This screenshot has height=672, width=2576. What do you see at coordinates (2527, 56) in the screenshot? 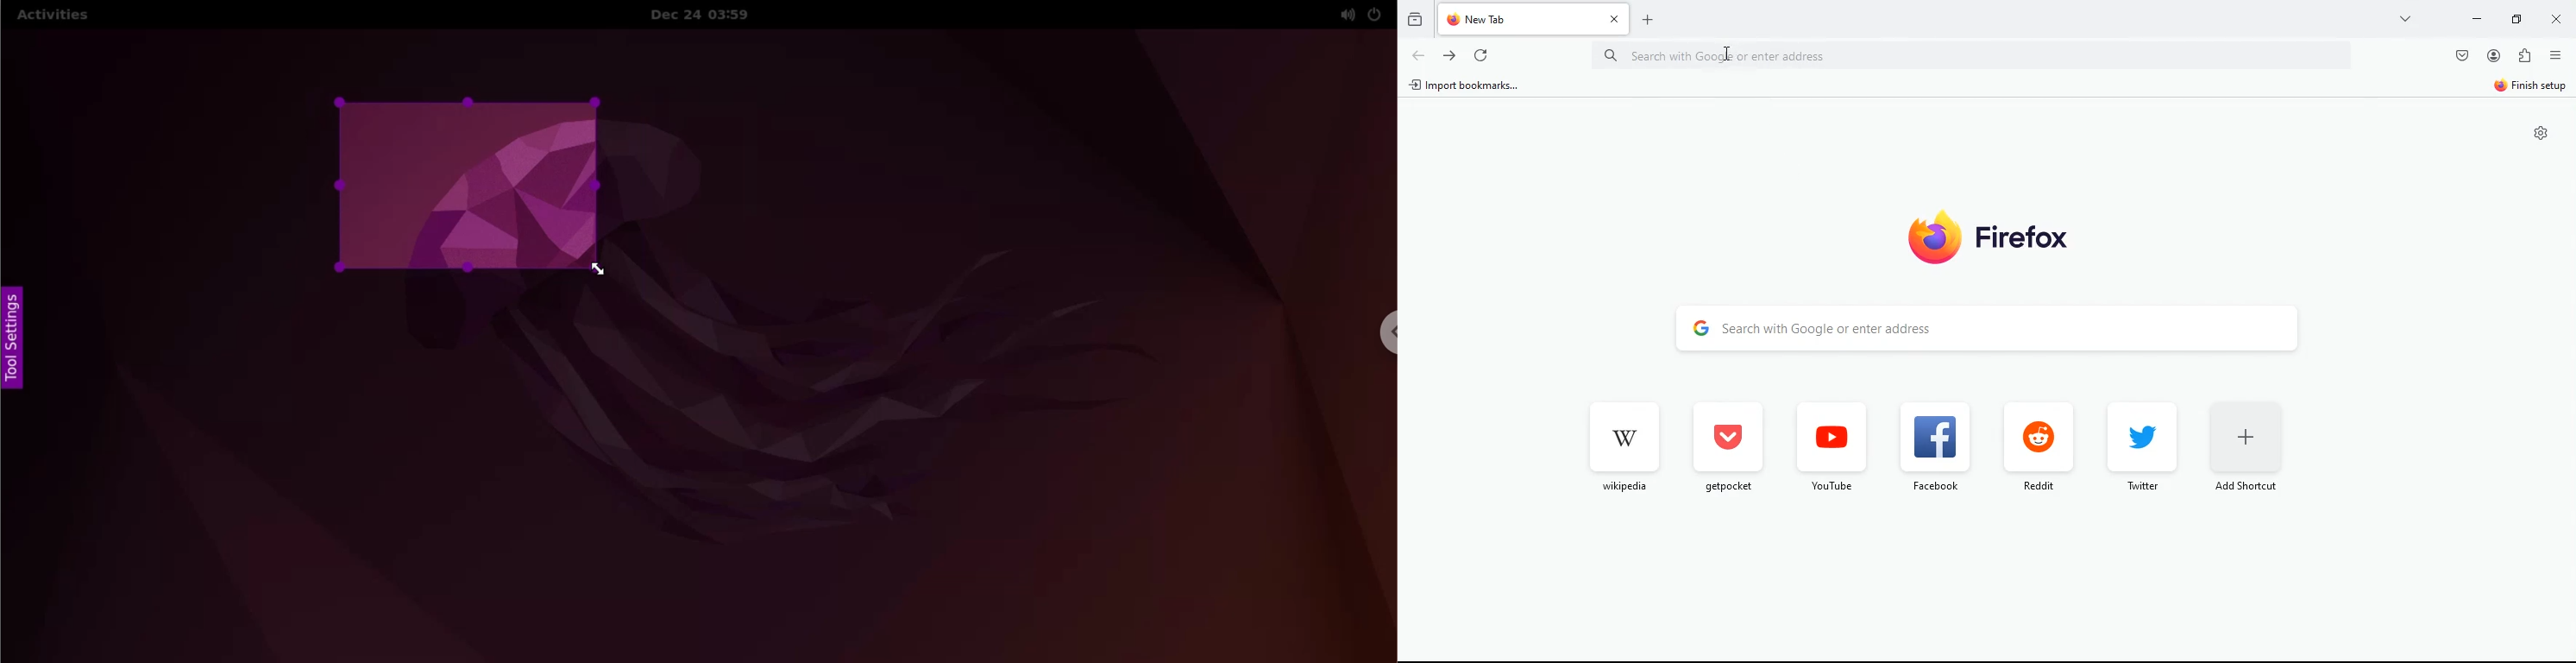
I see `extentions` at bounding box center [2527, 56].